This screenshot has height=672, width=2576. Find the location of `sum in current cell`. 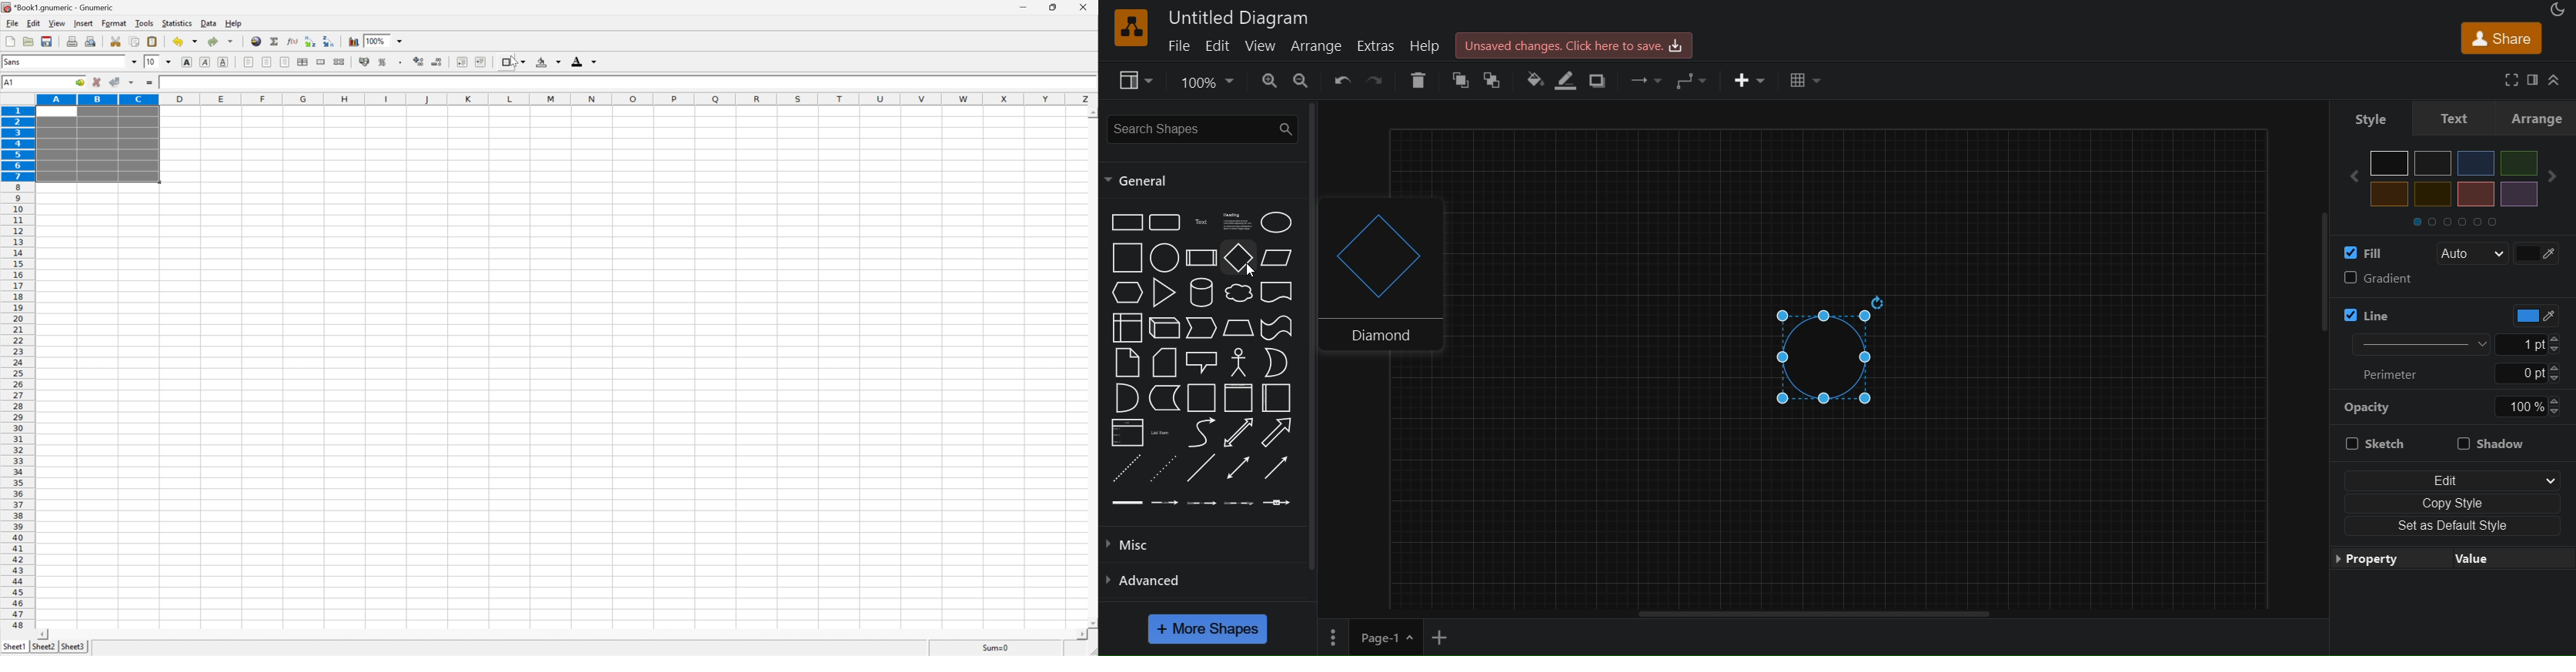

sum in current cell is located at coordinates (274, 41).